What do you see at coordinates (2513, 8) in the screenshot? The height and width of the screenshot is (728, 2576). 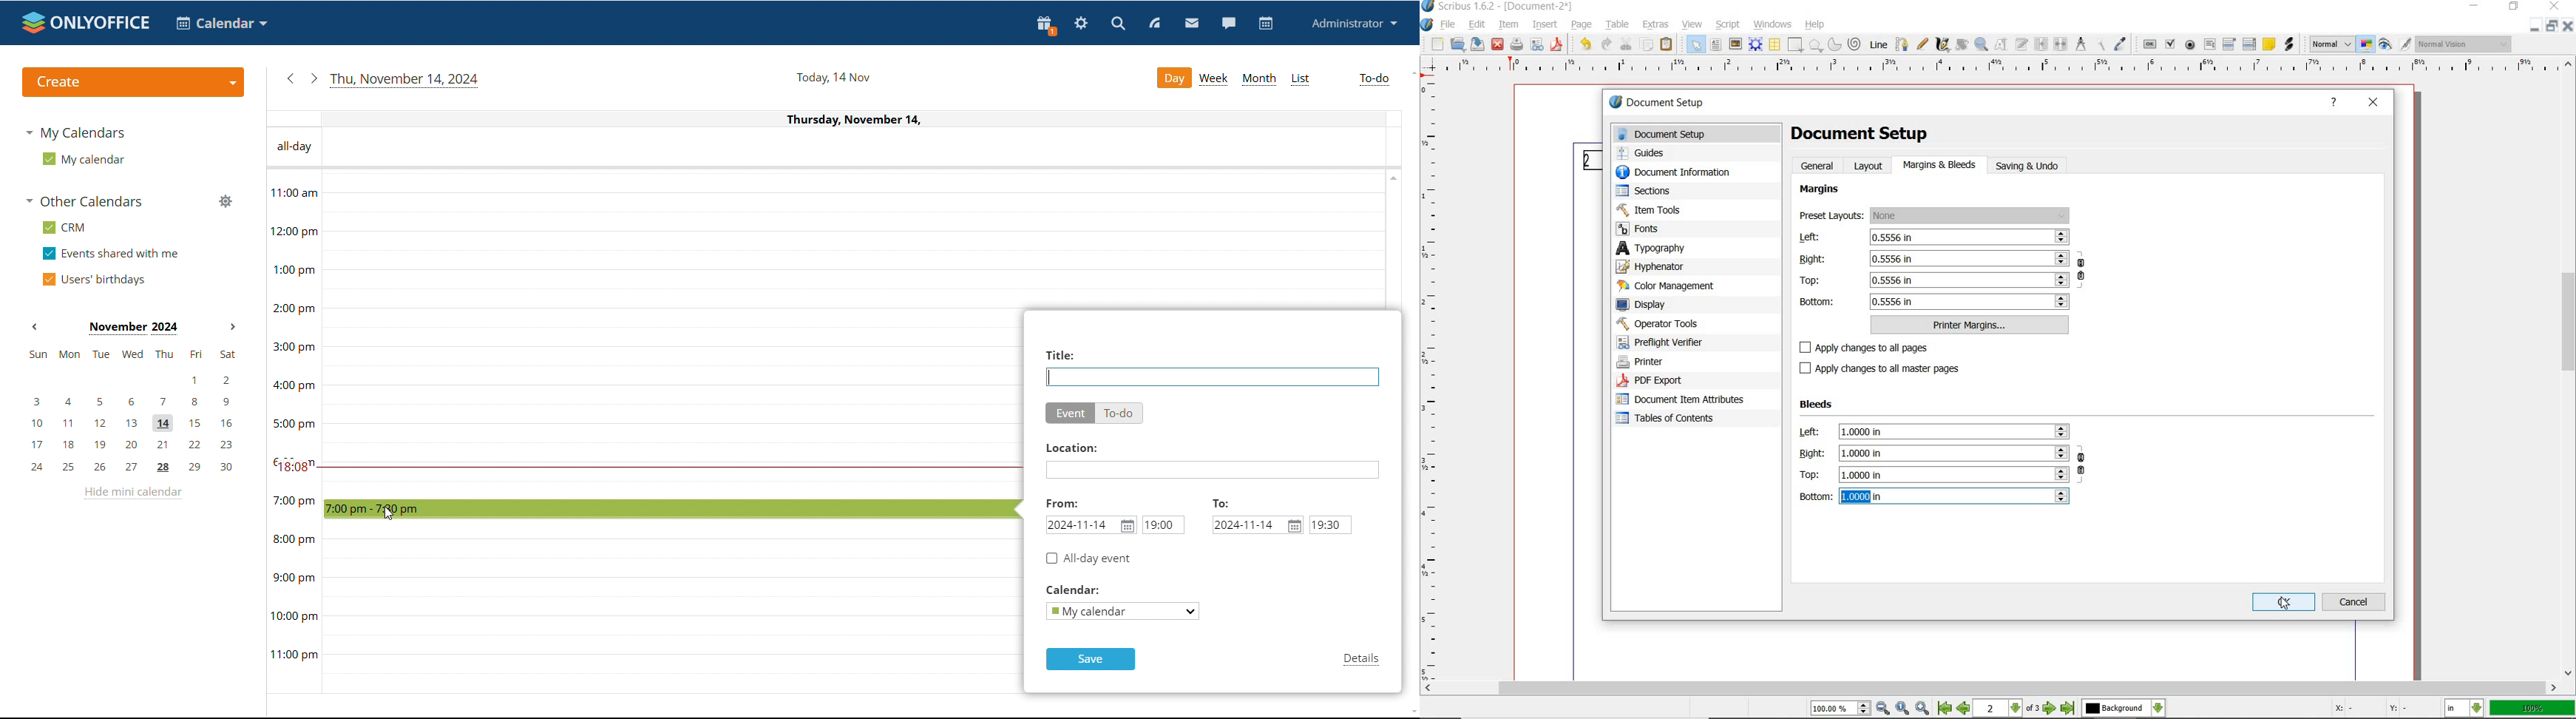 I see `restore` at bounding box center [2513, 8].